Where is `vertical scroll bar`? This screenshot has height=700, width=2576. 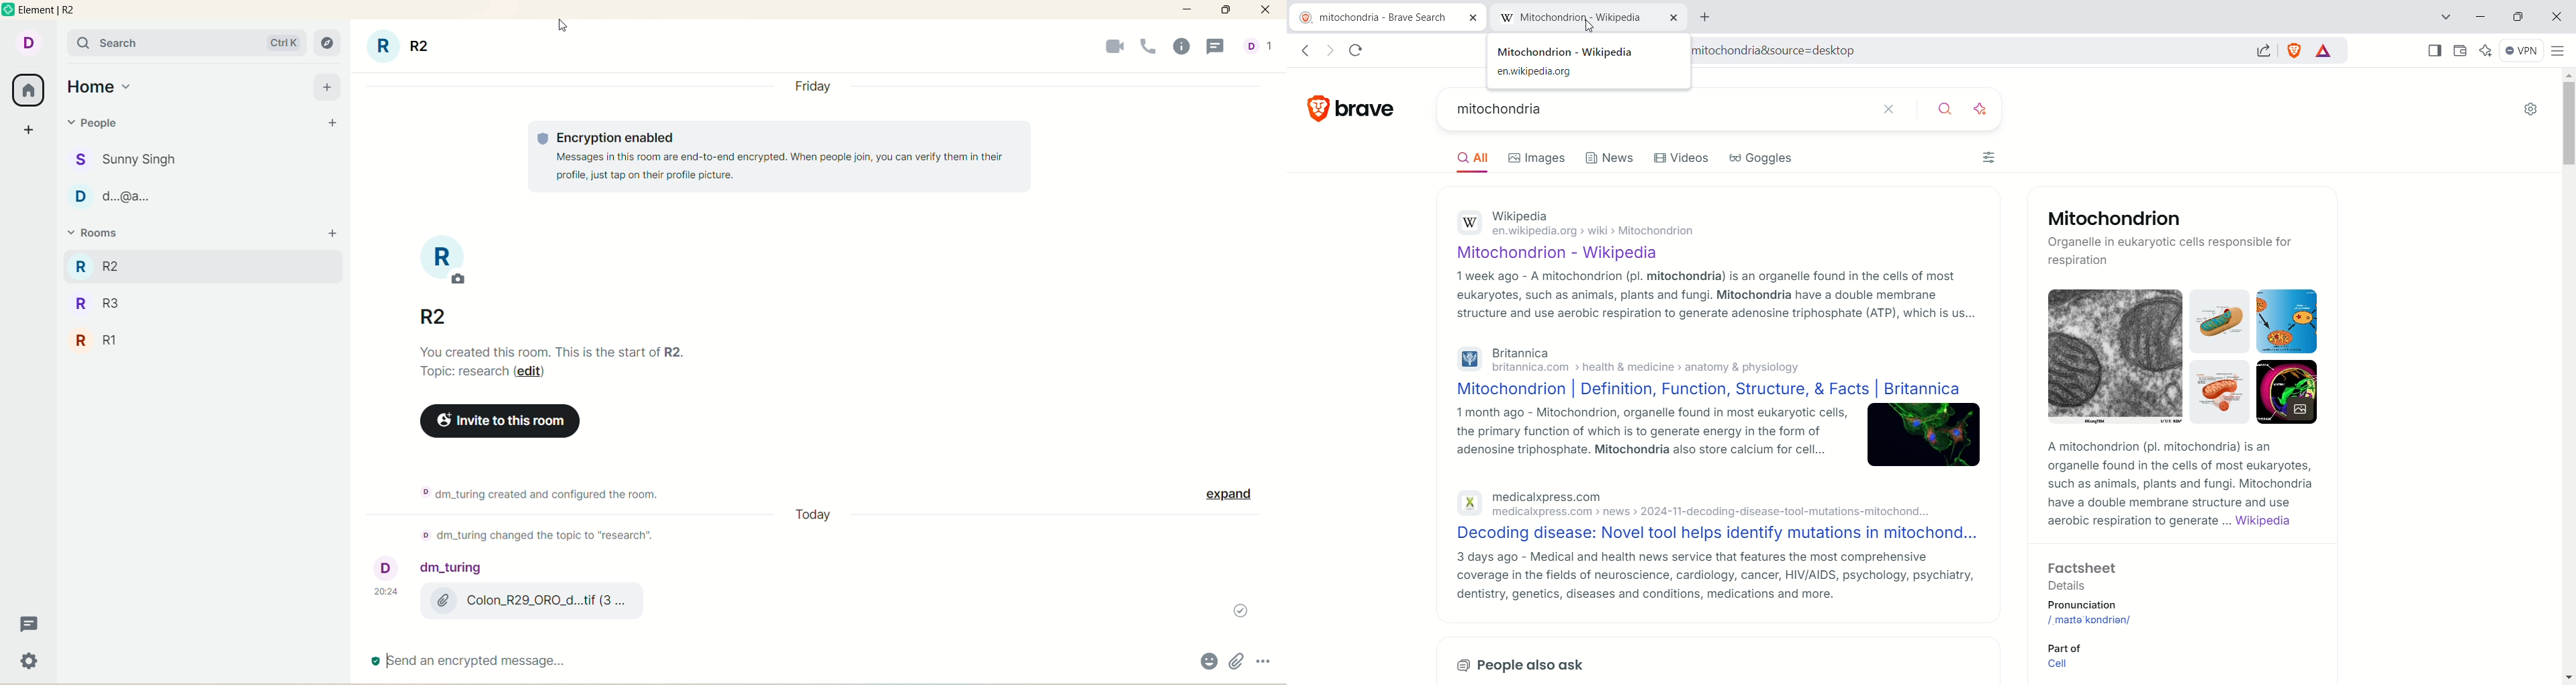
vertical scroll bar is located at coordinates (1279, 358).